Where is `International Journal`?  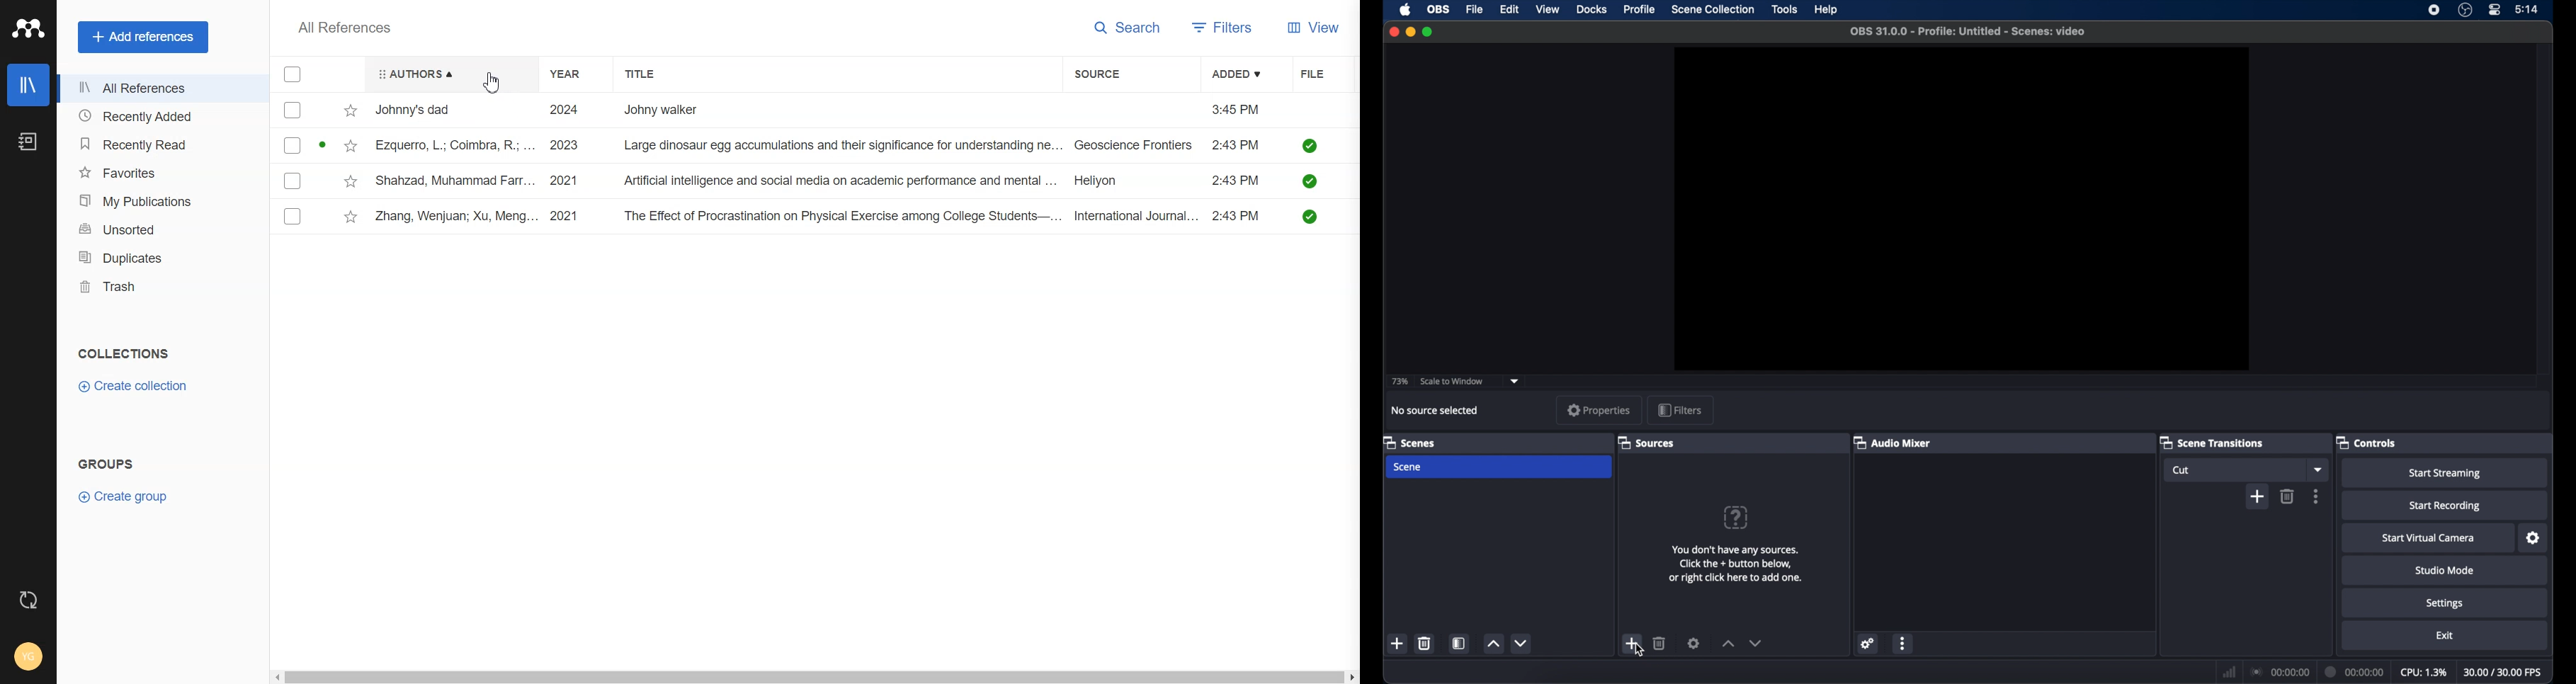
International Journal is located at coordinates (1136, 217).